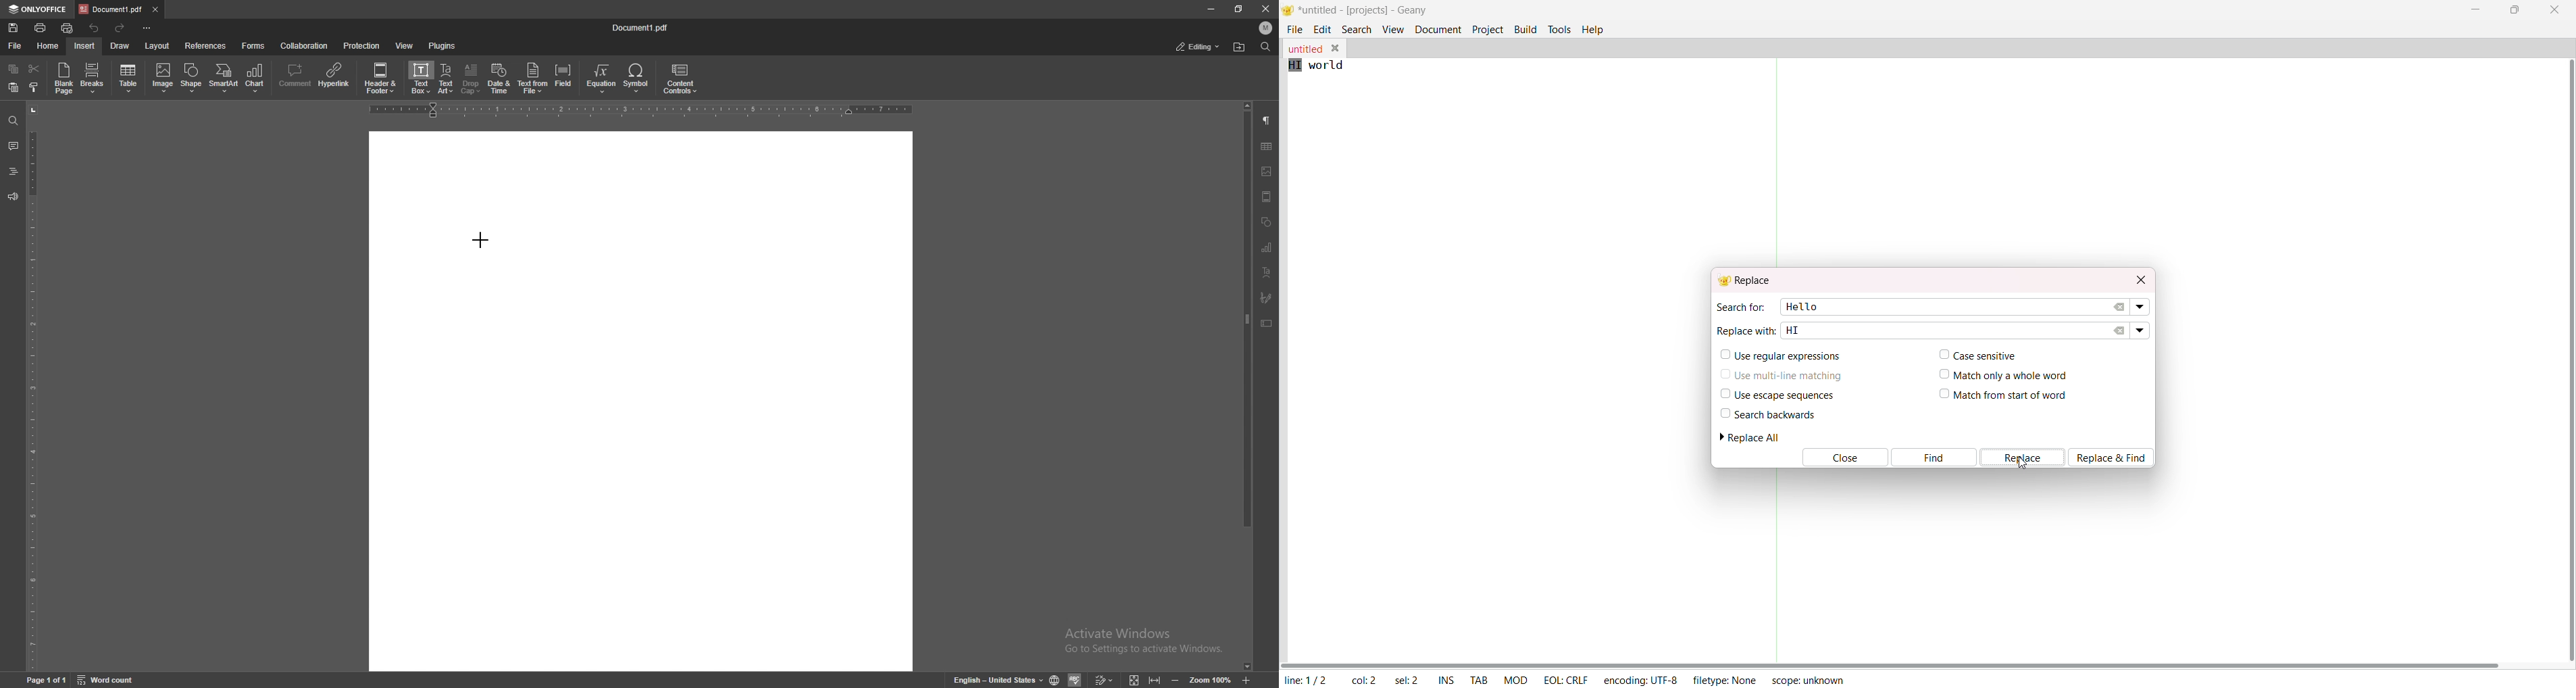 The image size is (2576, 700). Describe the element at coordinates (1267, 11) in the screenshot. I see `close` at that location.